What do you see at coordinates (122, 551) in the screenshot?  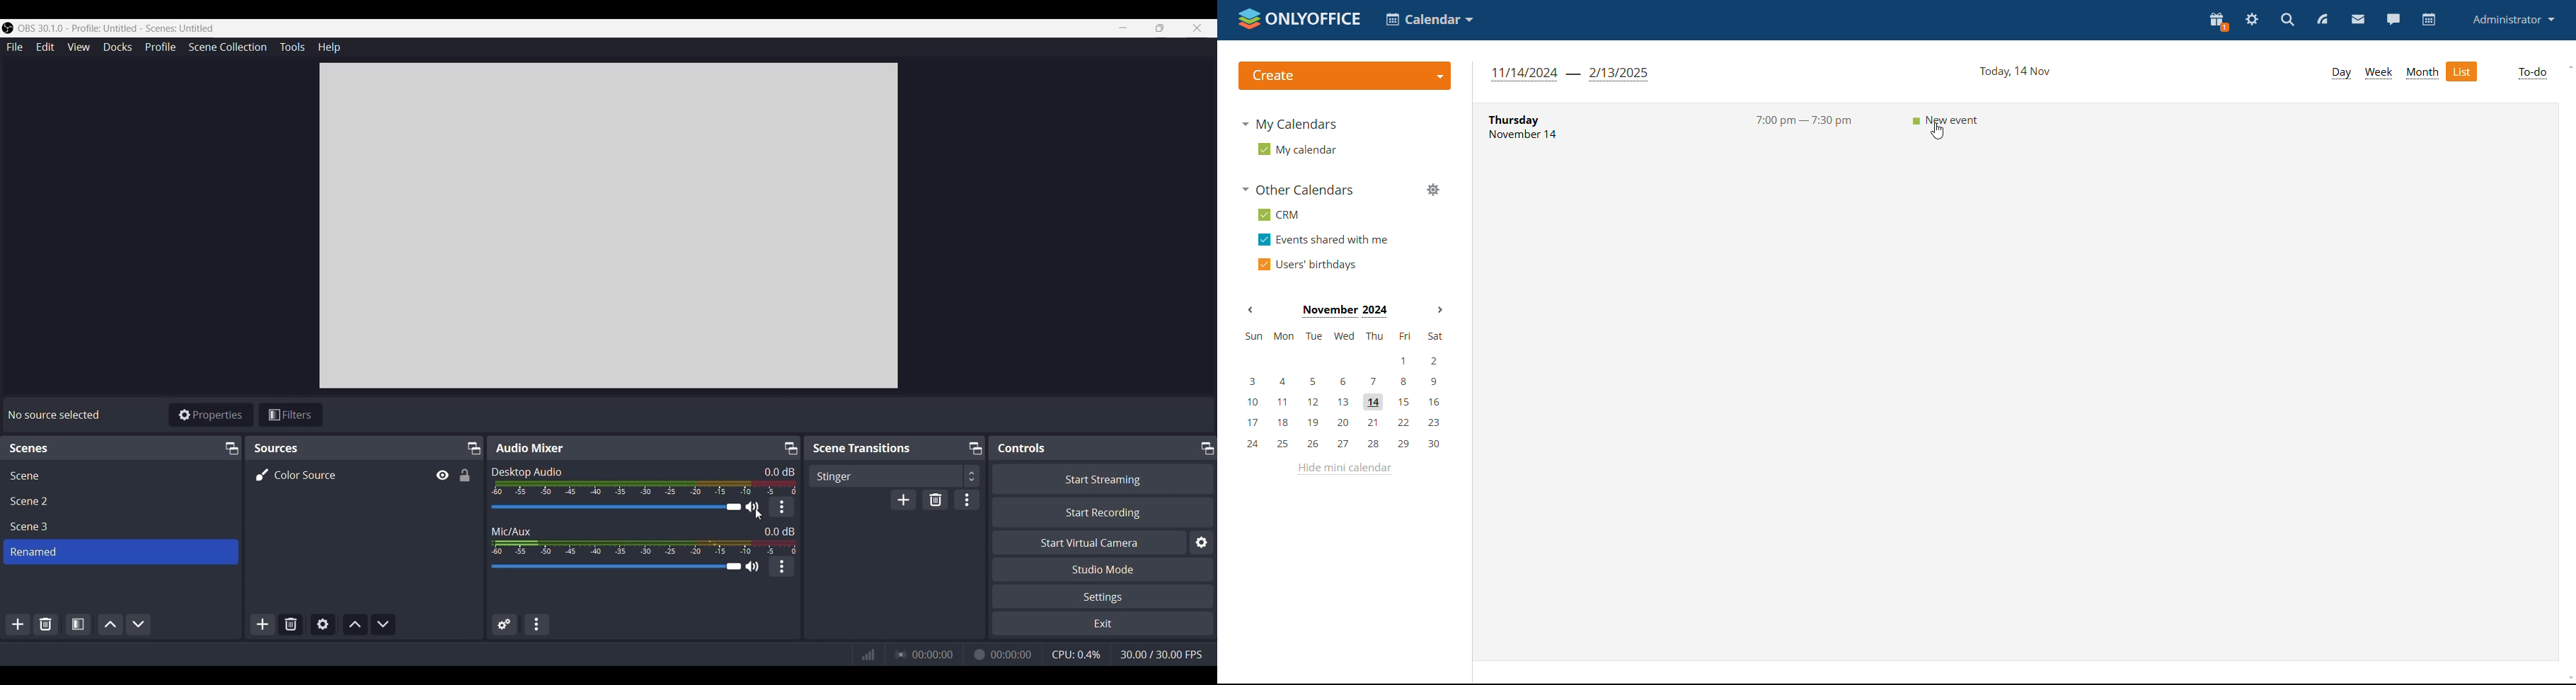 I see `Current scene` at bounding box center [122, 551].